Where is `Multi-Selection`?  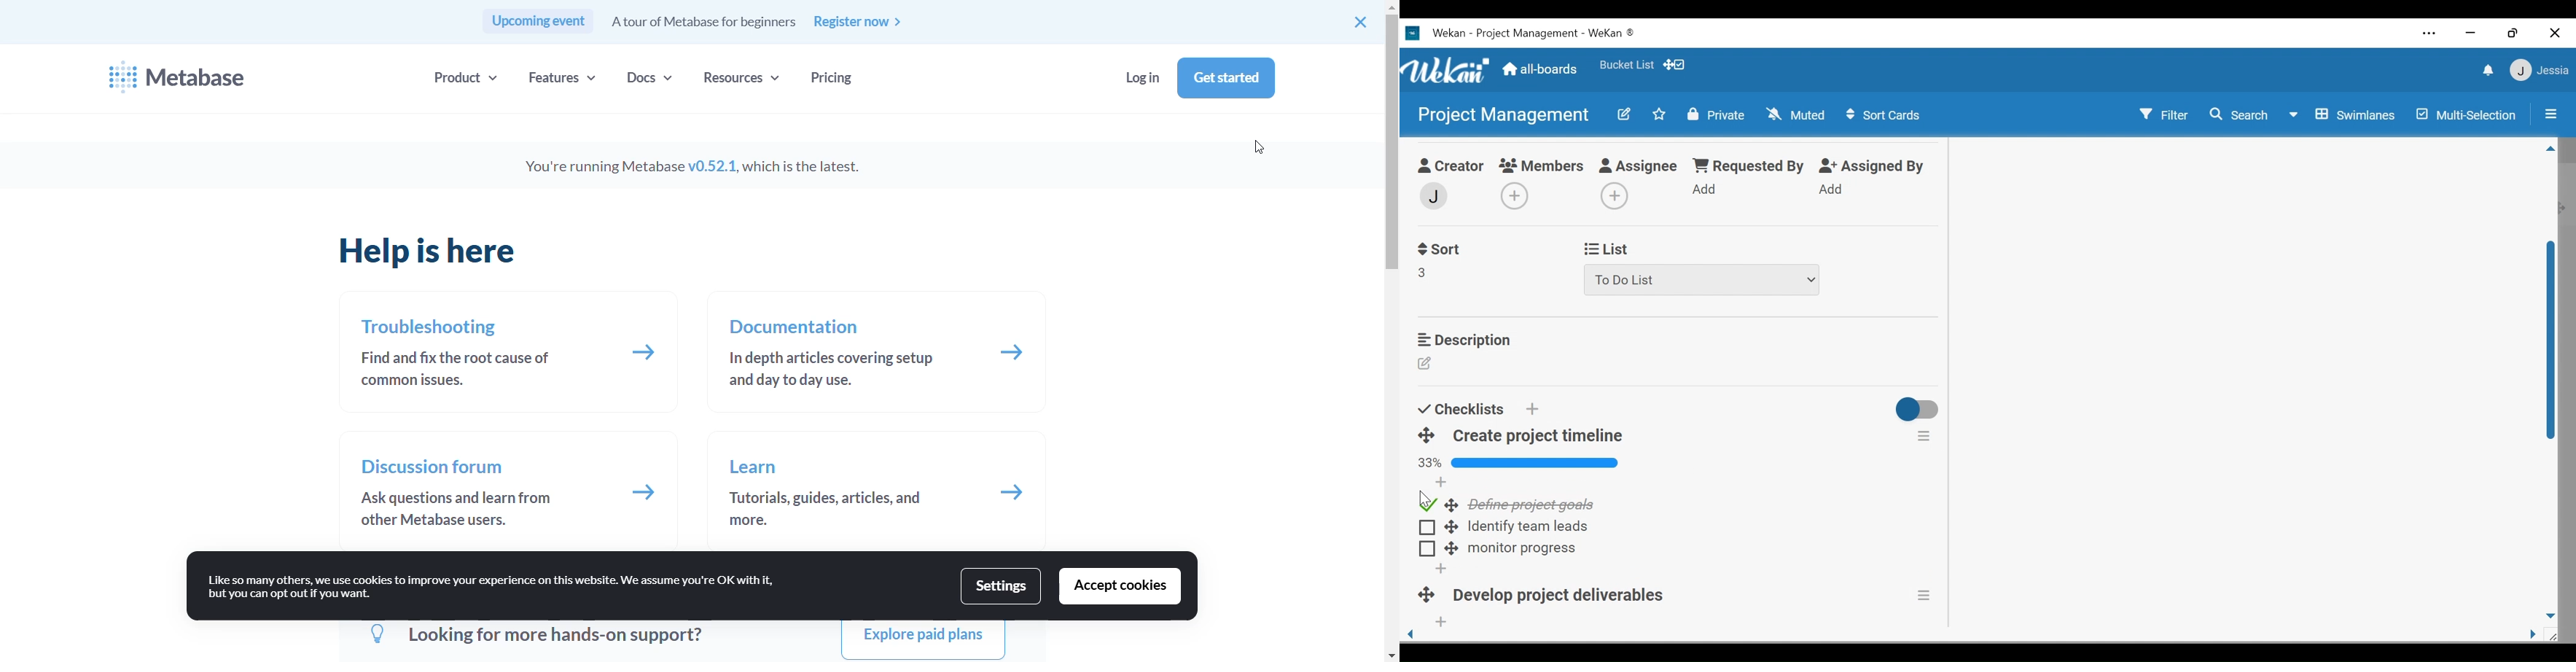
Multi-Selection is located at coordinates (2464, 115).